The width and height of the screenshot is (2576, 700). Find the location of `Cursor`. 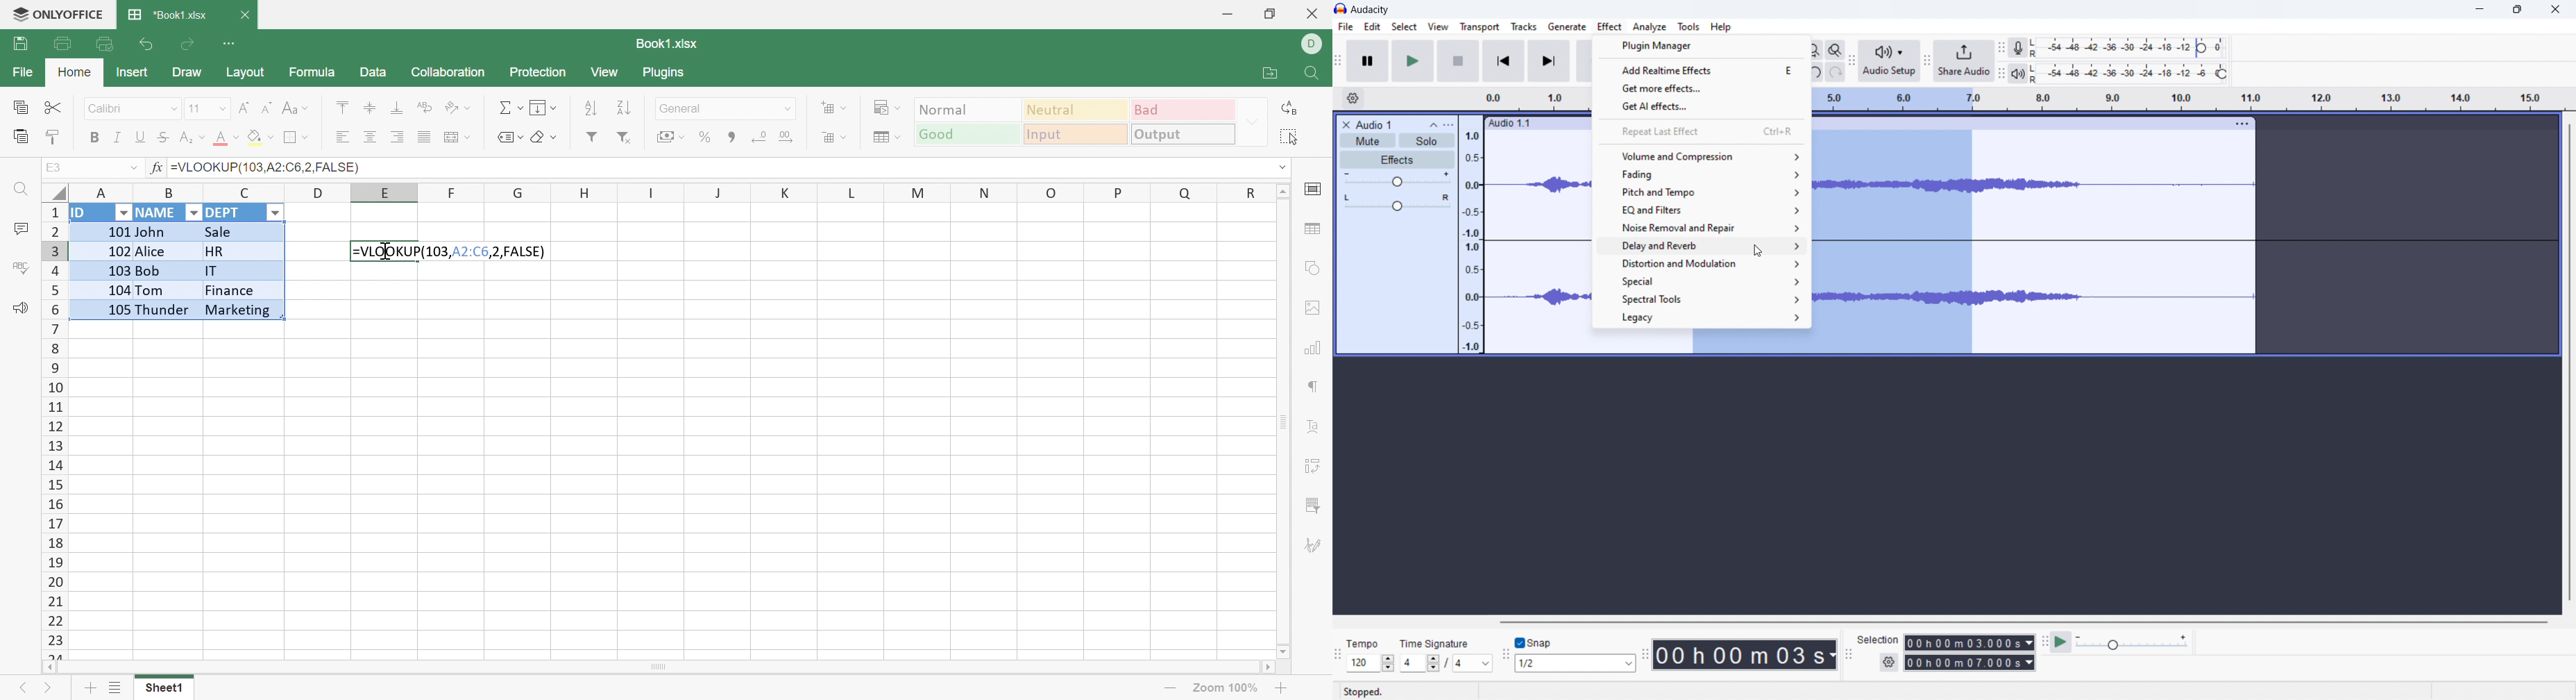

Cursor is located at coordinates (385, 251).